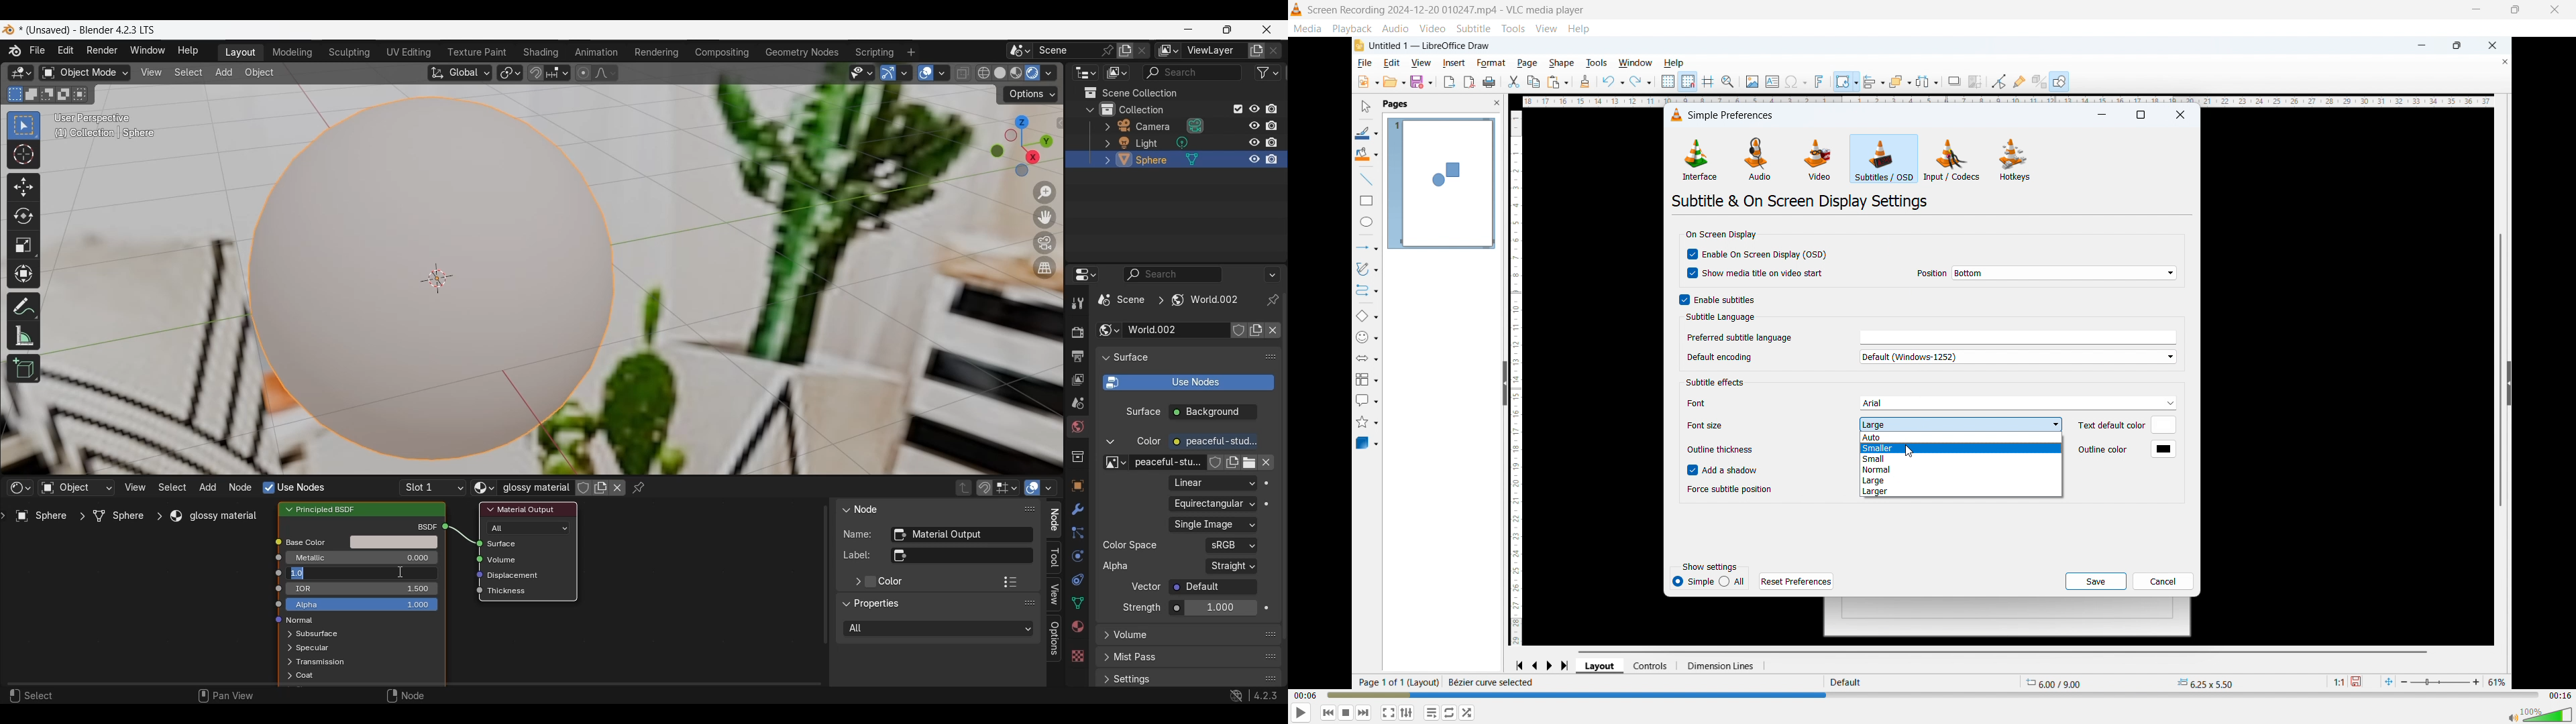 This screenshot has width=2576, height=728. Describe the element at coordinates (2109, 425) in the screenshot. I see `Text default color` at that location.